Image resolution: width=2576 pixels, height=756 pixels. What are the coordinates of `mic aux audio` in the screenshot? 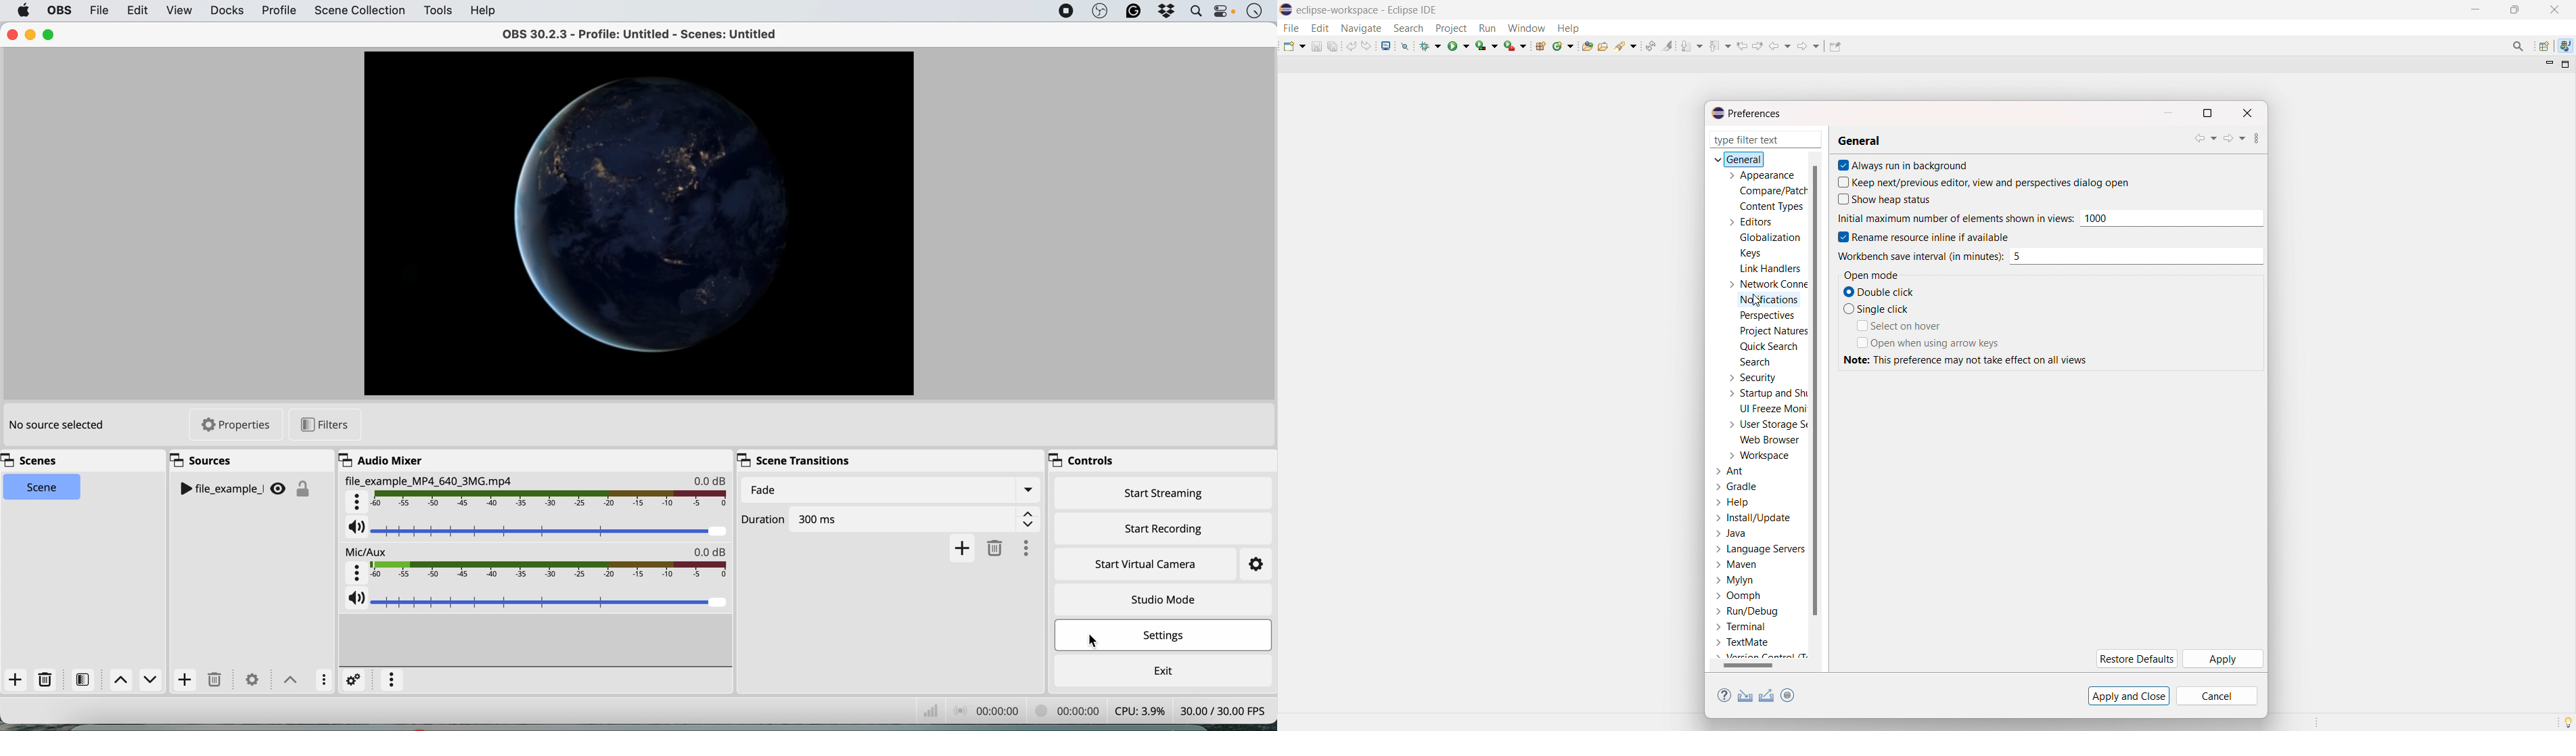 It's located at (536, 567).